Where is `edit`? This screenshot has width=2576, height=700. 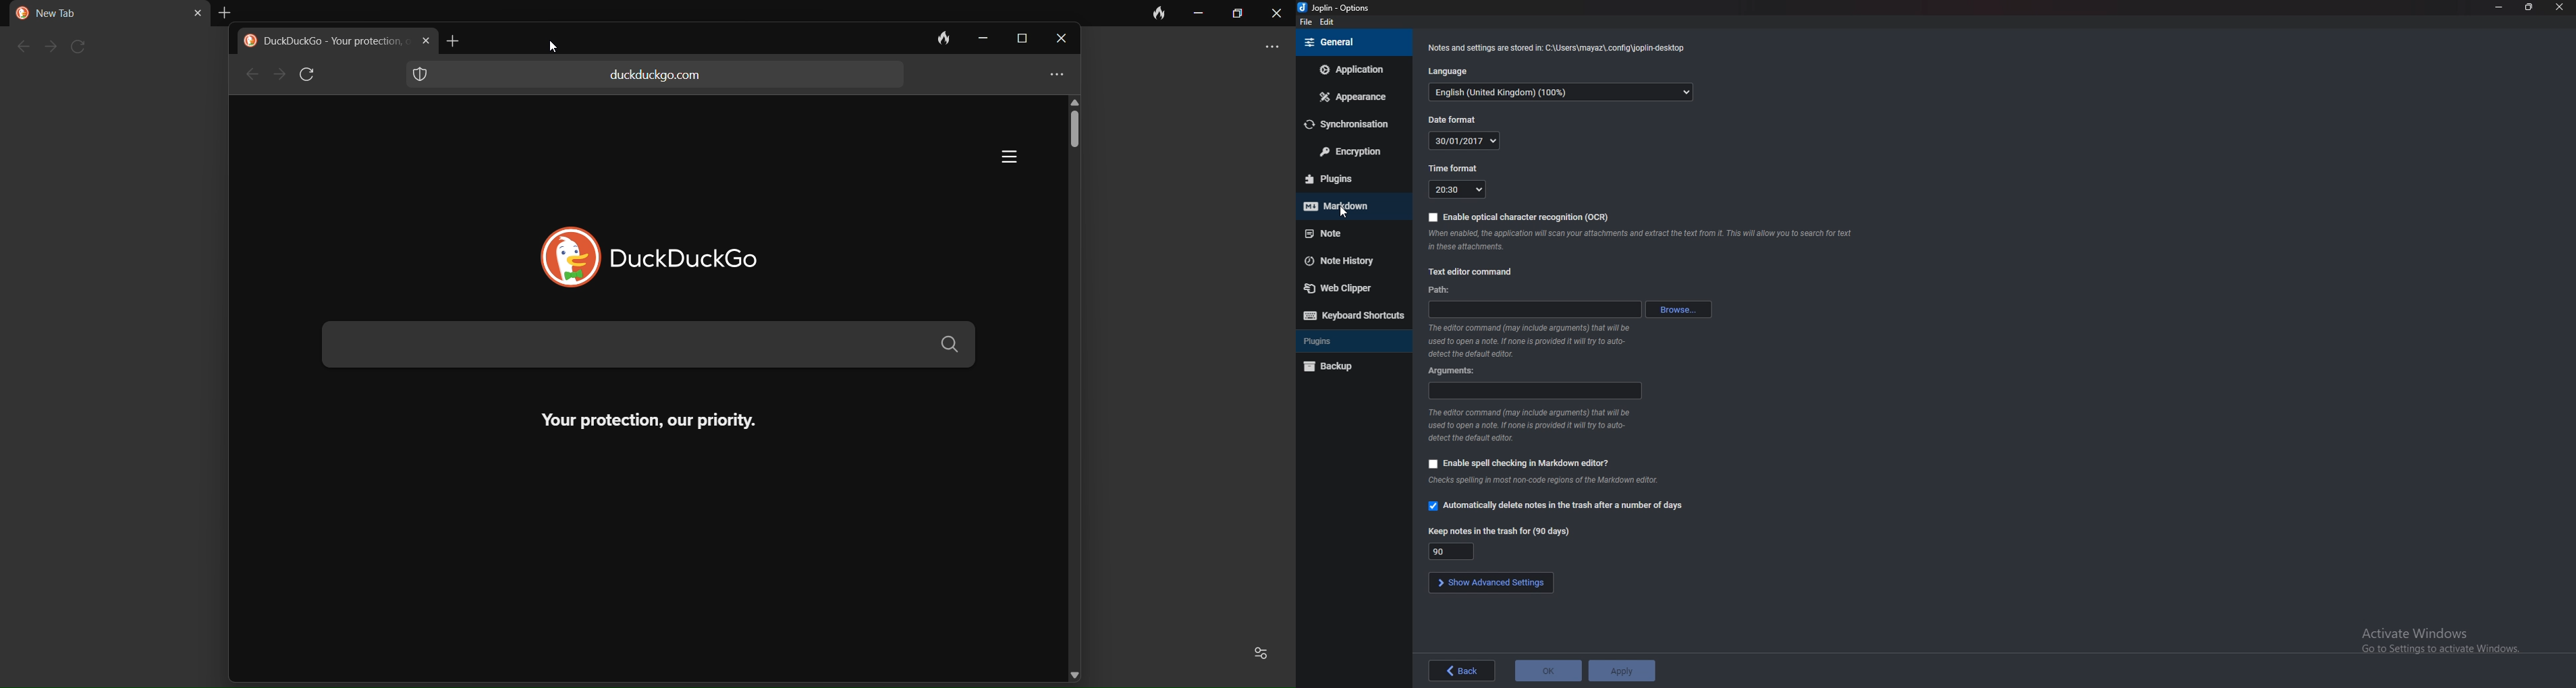 edit is located at coordinates (1328, 22).